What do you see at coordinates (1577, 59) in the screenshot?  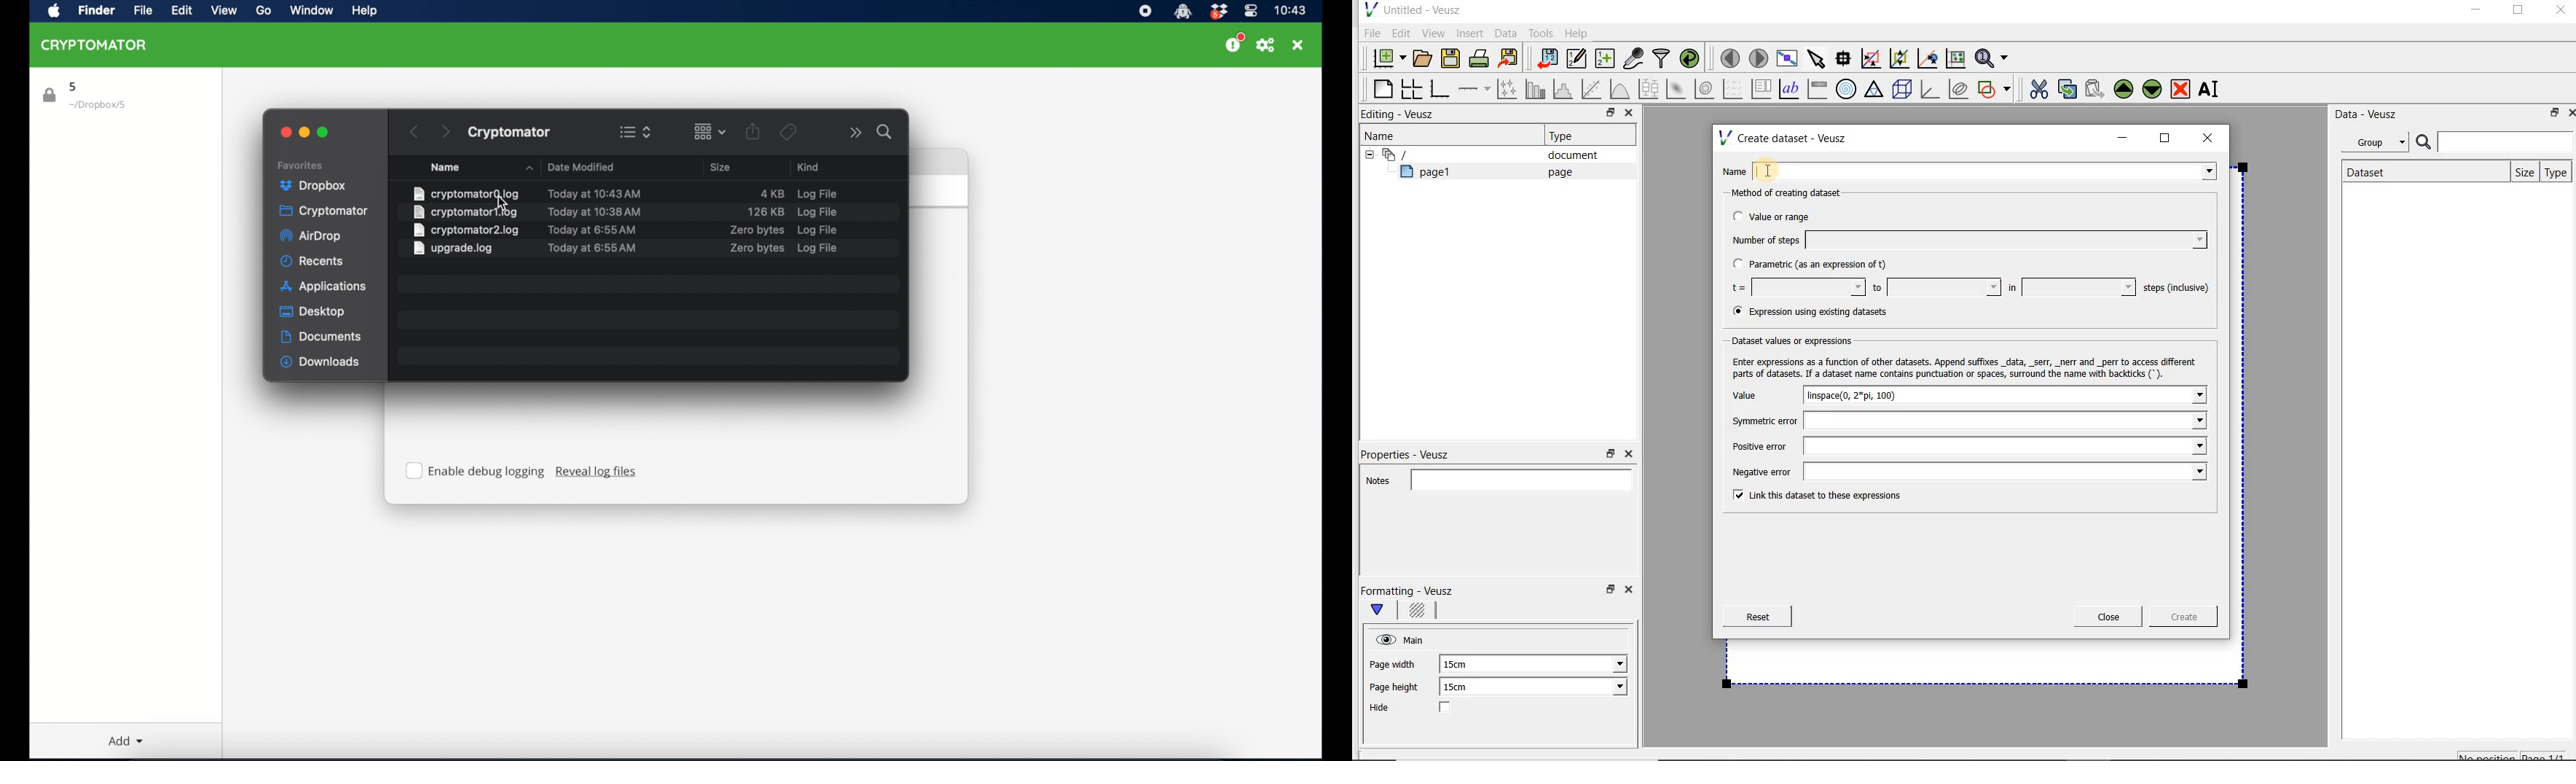 I see `Edit and enter new datasets` at bounding box center [1577, 59].